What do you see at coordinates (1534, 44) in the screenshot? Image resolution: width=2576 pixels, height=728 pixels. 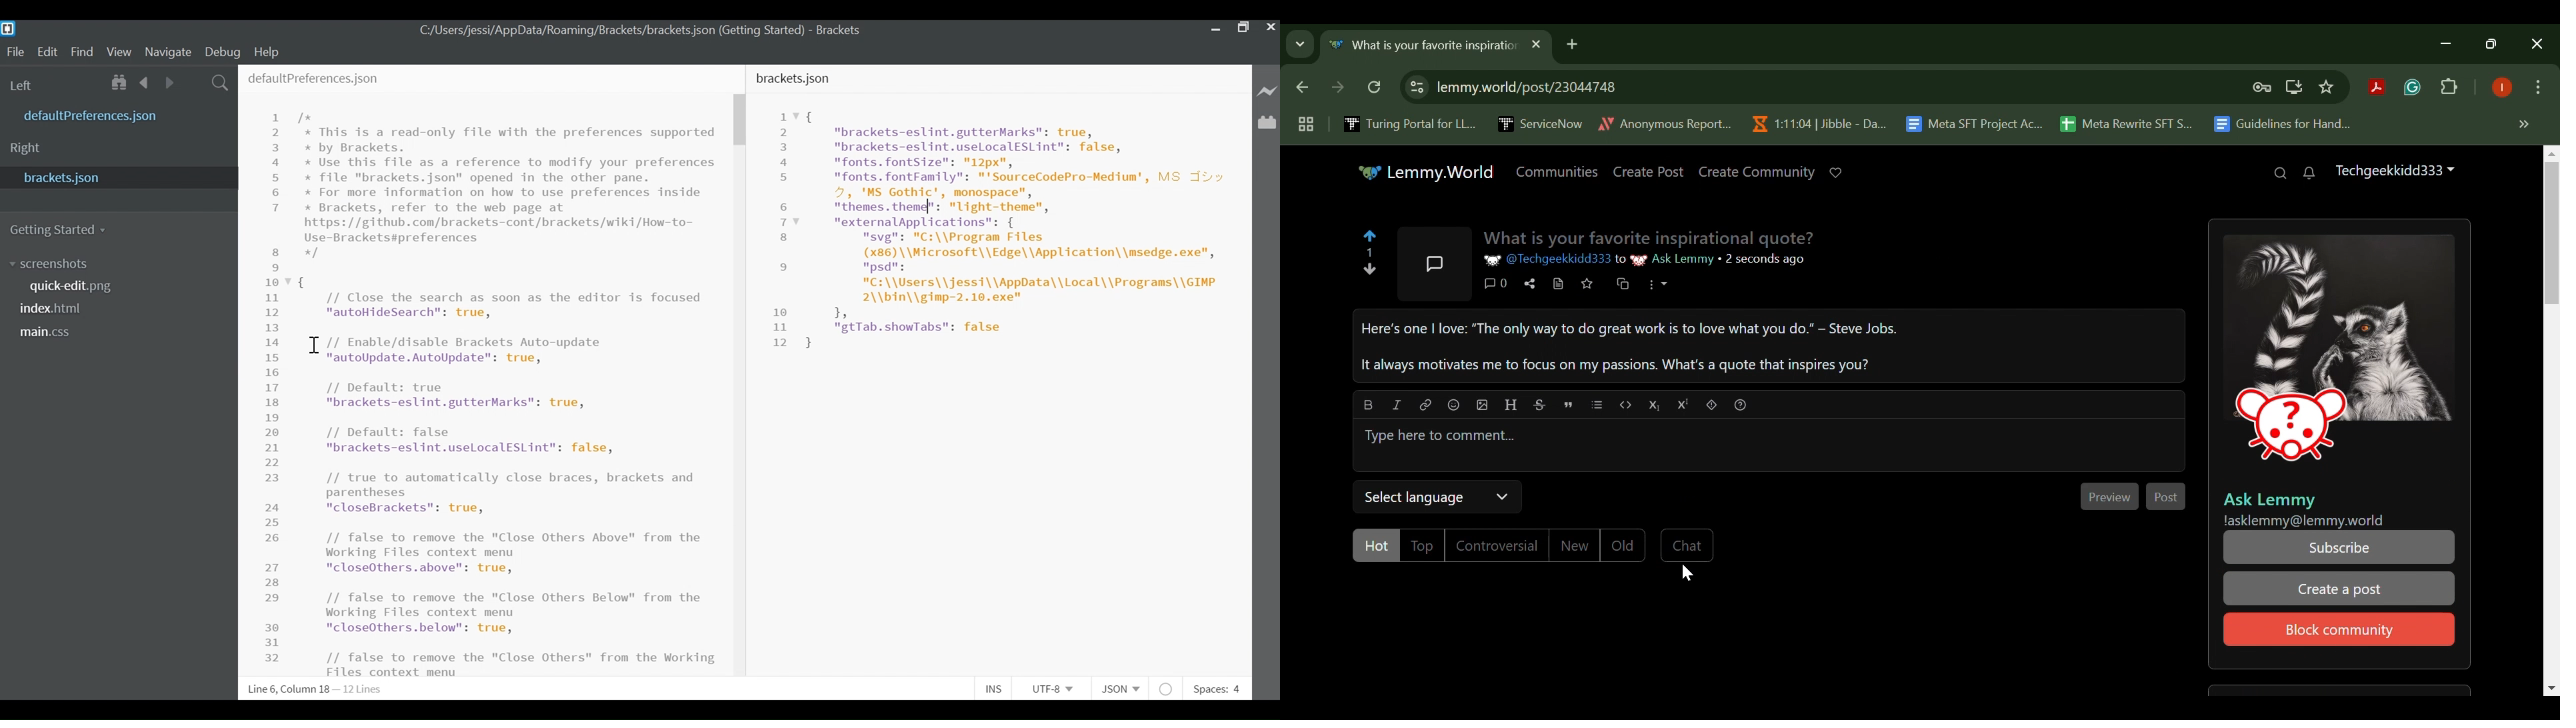 I see `Close Tab` at bounding box center [1534, 44].